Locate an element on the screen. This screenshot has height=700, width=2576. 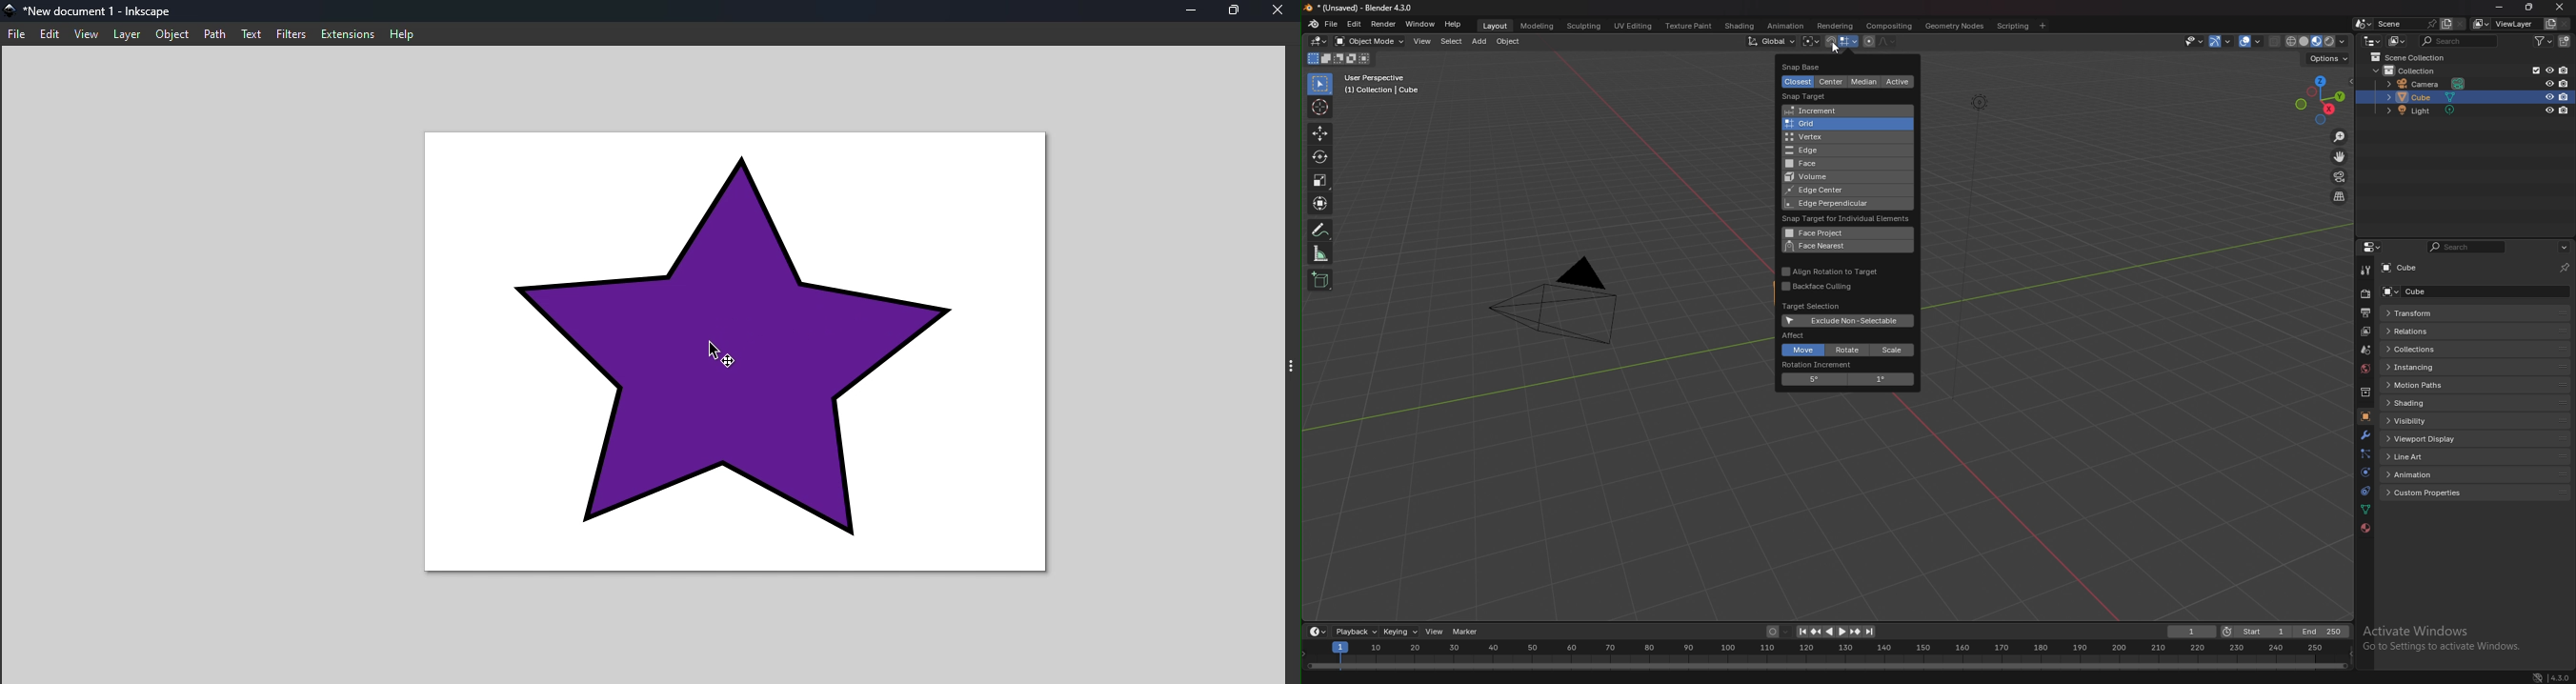
add view layer is located at coordinates (2550, 24).